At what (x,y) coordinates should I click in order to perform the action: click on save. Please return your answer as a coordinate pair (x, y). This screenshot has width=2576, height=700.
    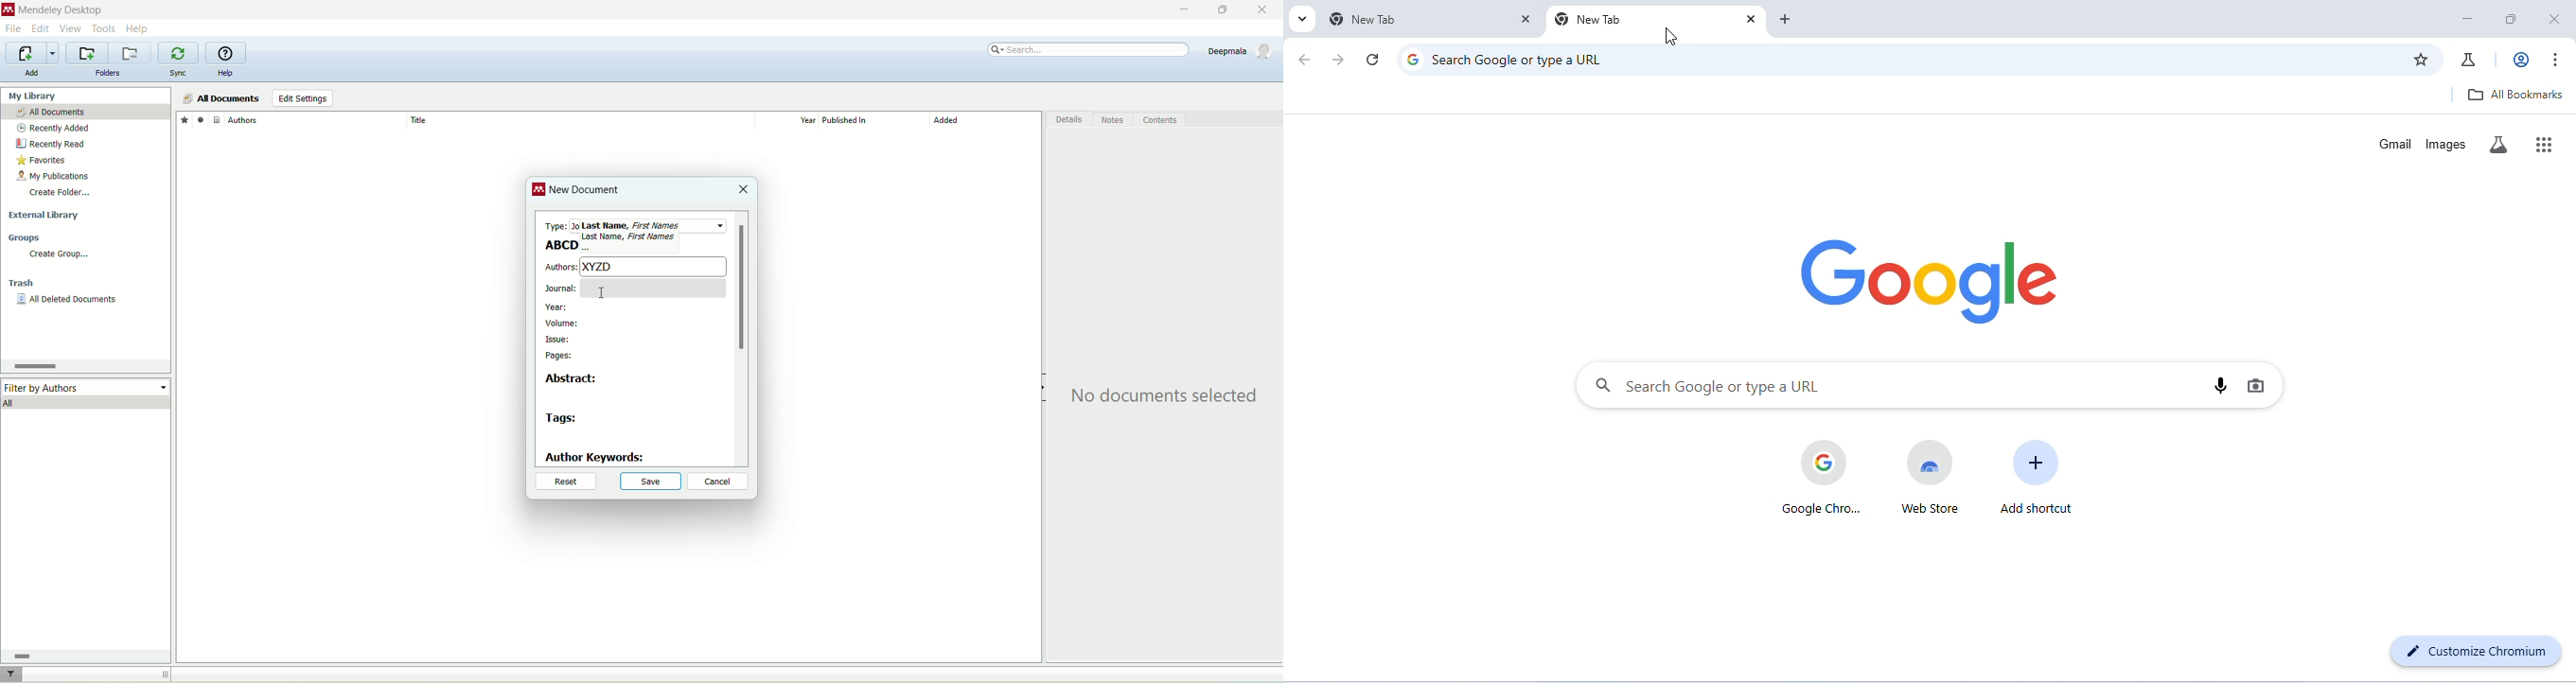
    Looking at the image, I should click on (651, 481).